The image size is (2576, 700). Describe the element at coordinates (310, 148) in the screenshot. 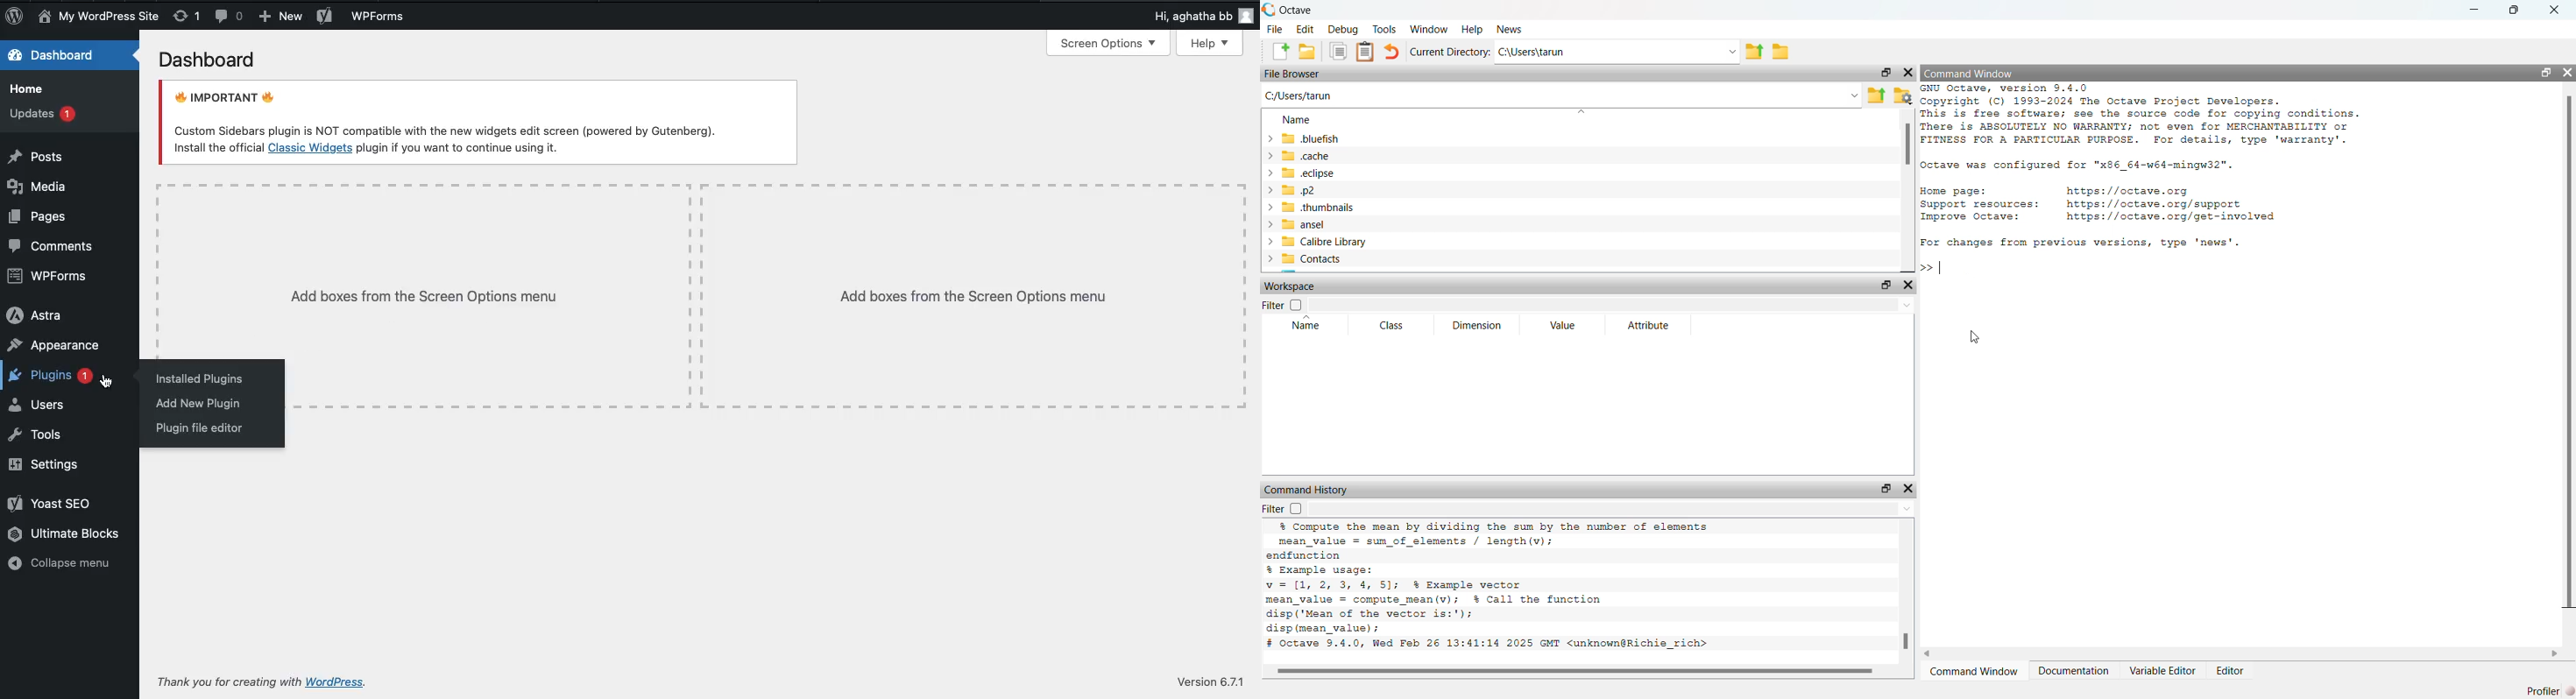

I see `Classic Widgets` at that location.